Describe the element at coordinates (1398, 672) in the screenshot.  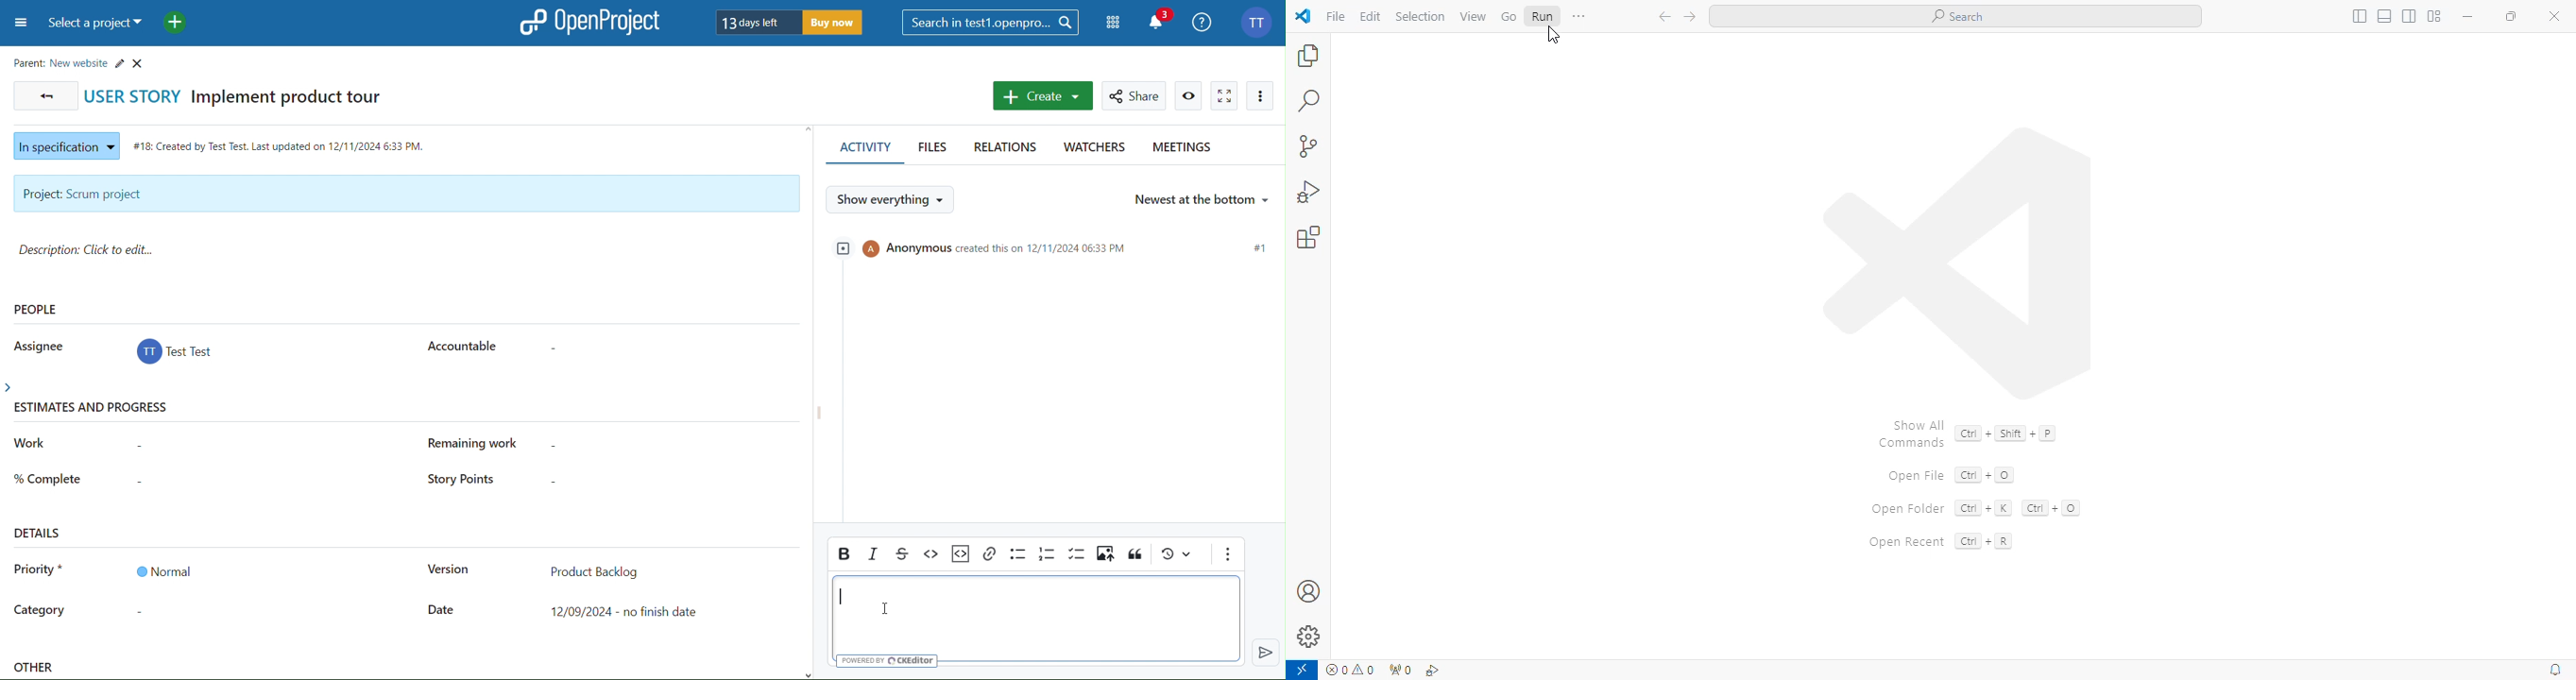
I see `no ports forwarded` at that location.